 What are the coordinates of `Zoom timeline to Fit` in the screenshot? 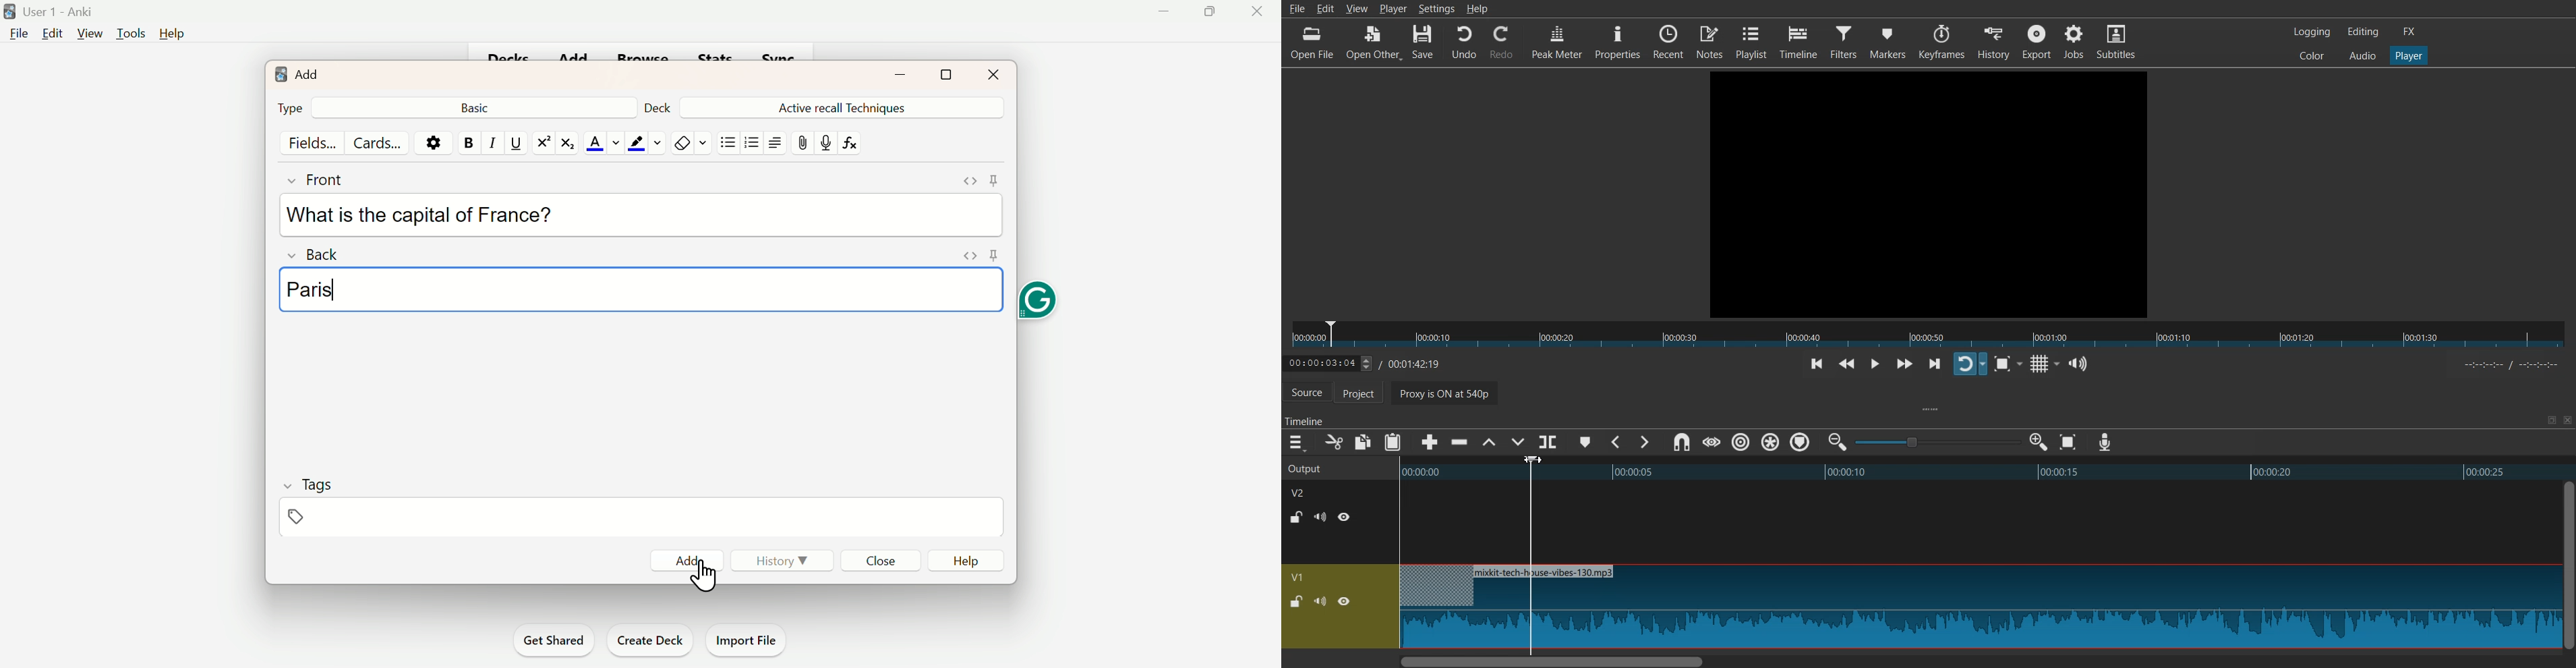 It's located at (2068, 442).